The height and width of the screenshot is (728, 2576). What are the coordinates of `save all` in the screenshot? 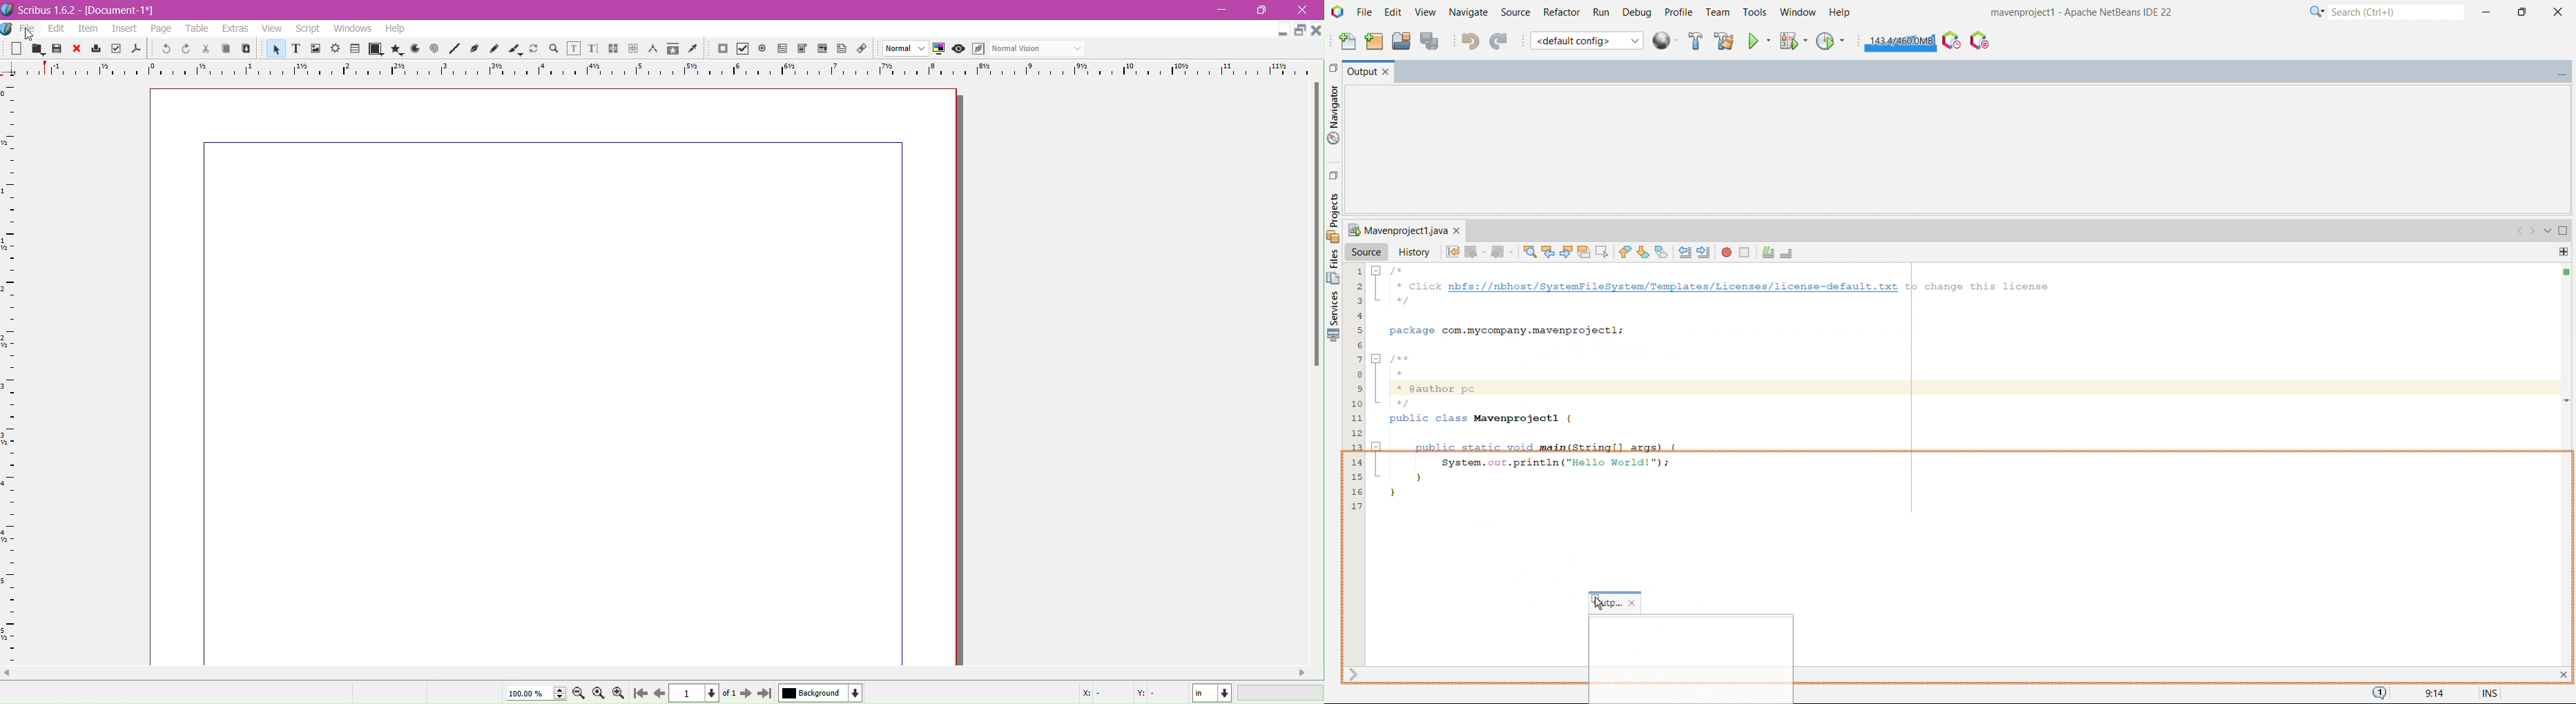 It's located at (1429, 40).